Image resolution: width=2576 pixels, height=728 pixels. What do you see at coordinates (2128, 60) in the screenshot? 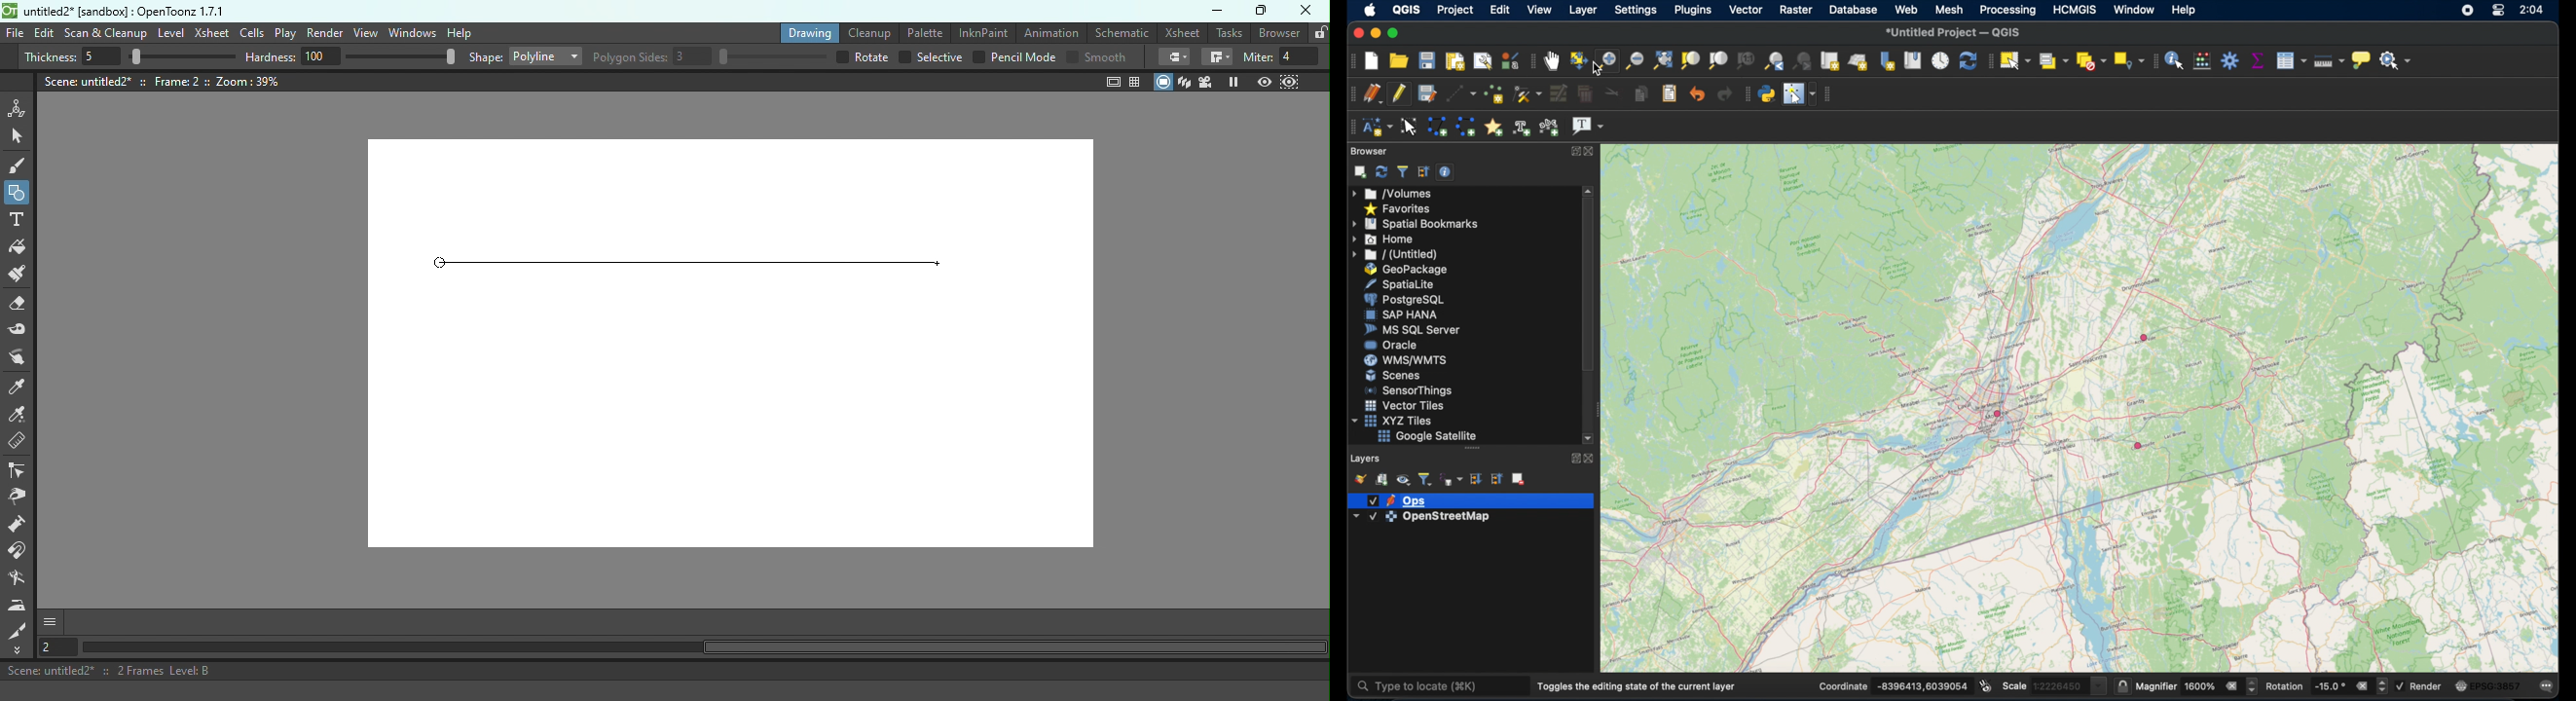
I see `select key location` at bounding box center [2128, 60].